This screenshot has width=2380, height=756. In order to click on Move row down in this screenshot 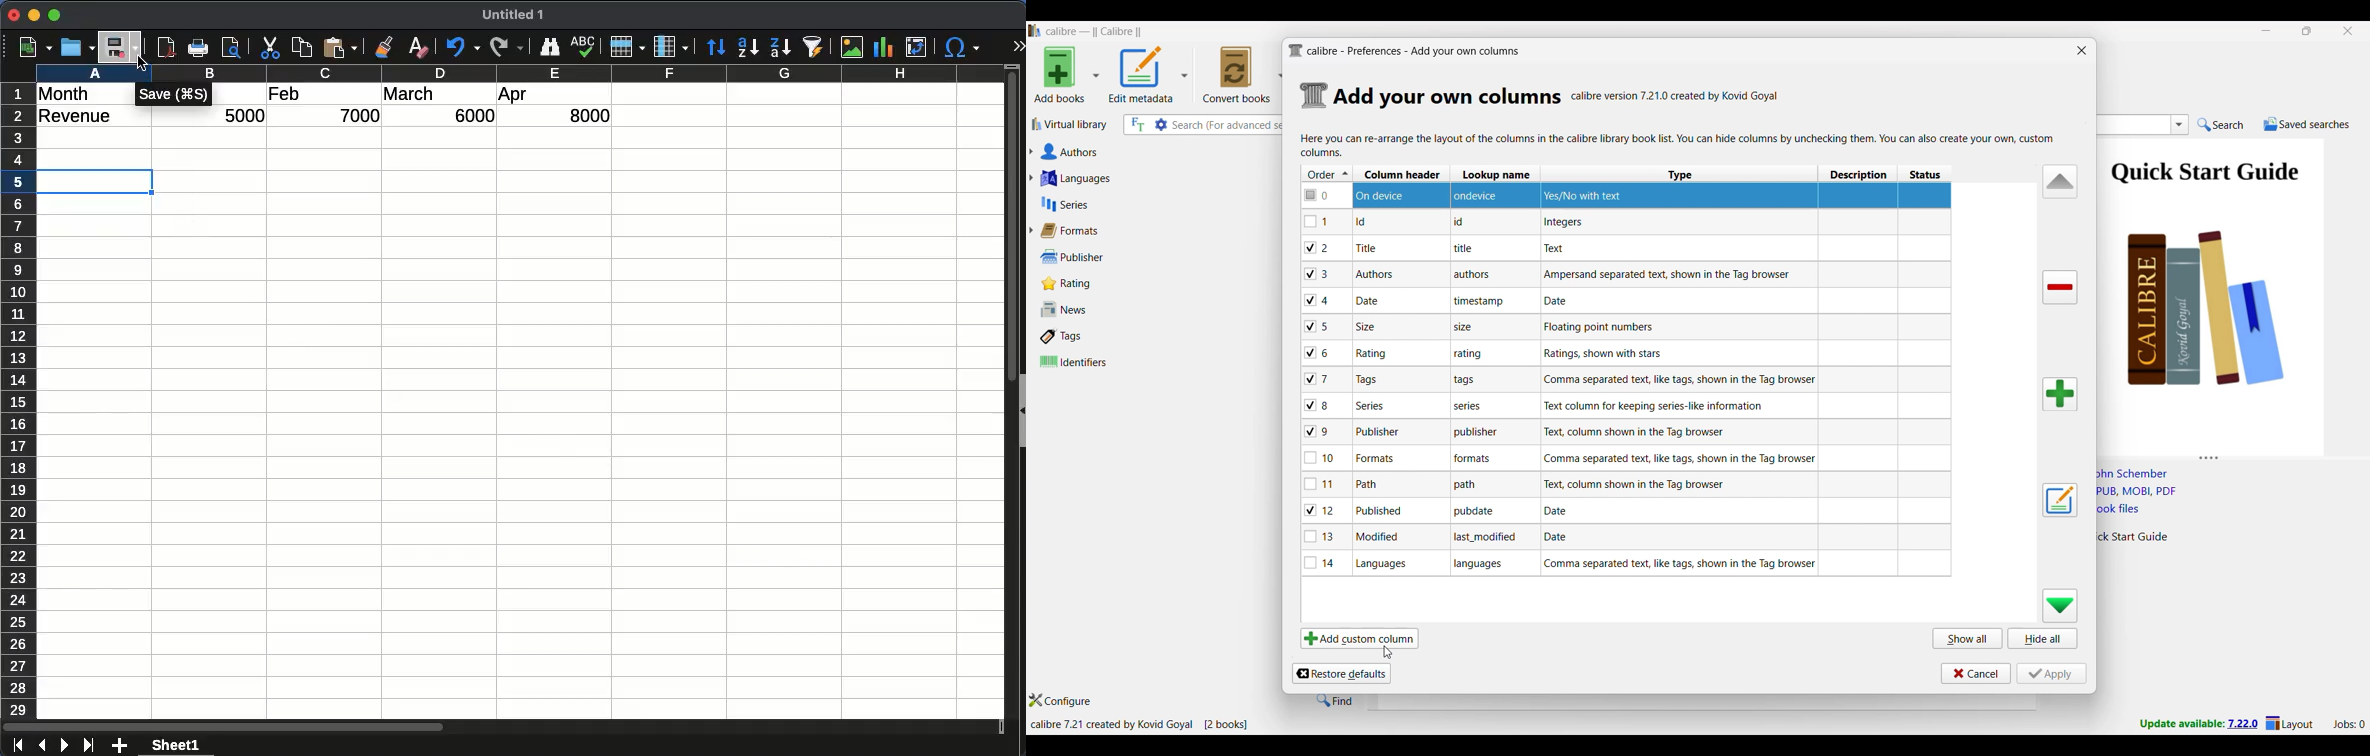, I will do `click(2061, 606)`.